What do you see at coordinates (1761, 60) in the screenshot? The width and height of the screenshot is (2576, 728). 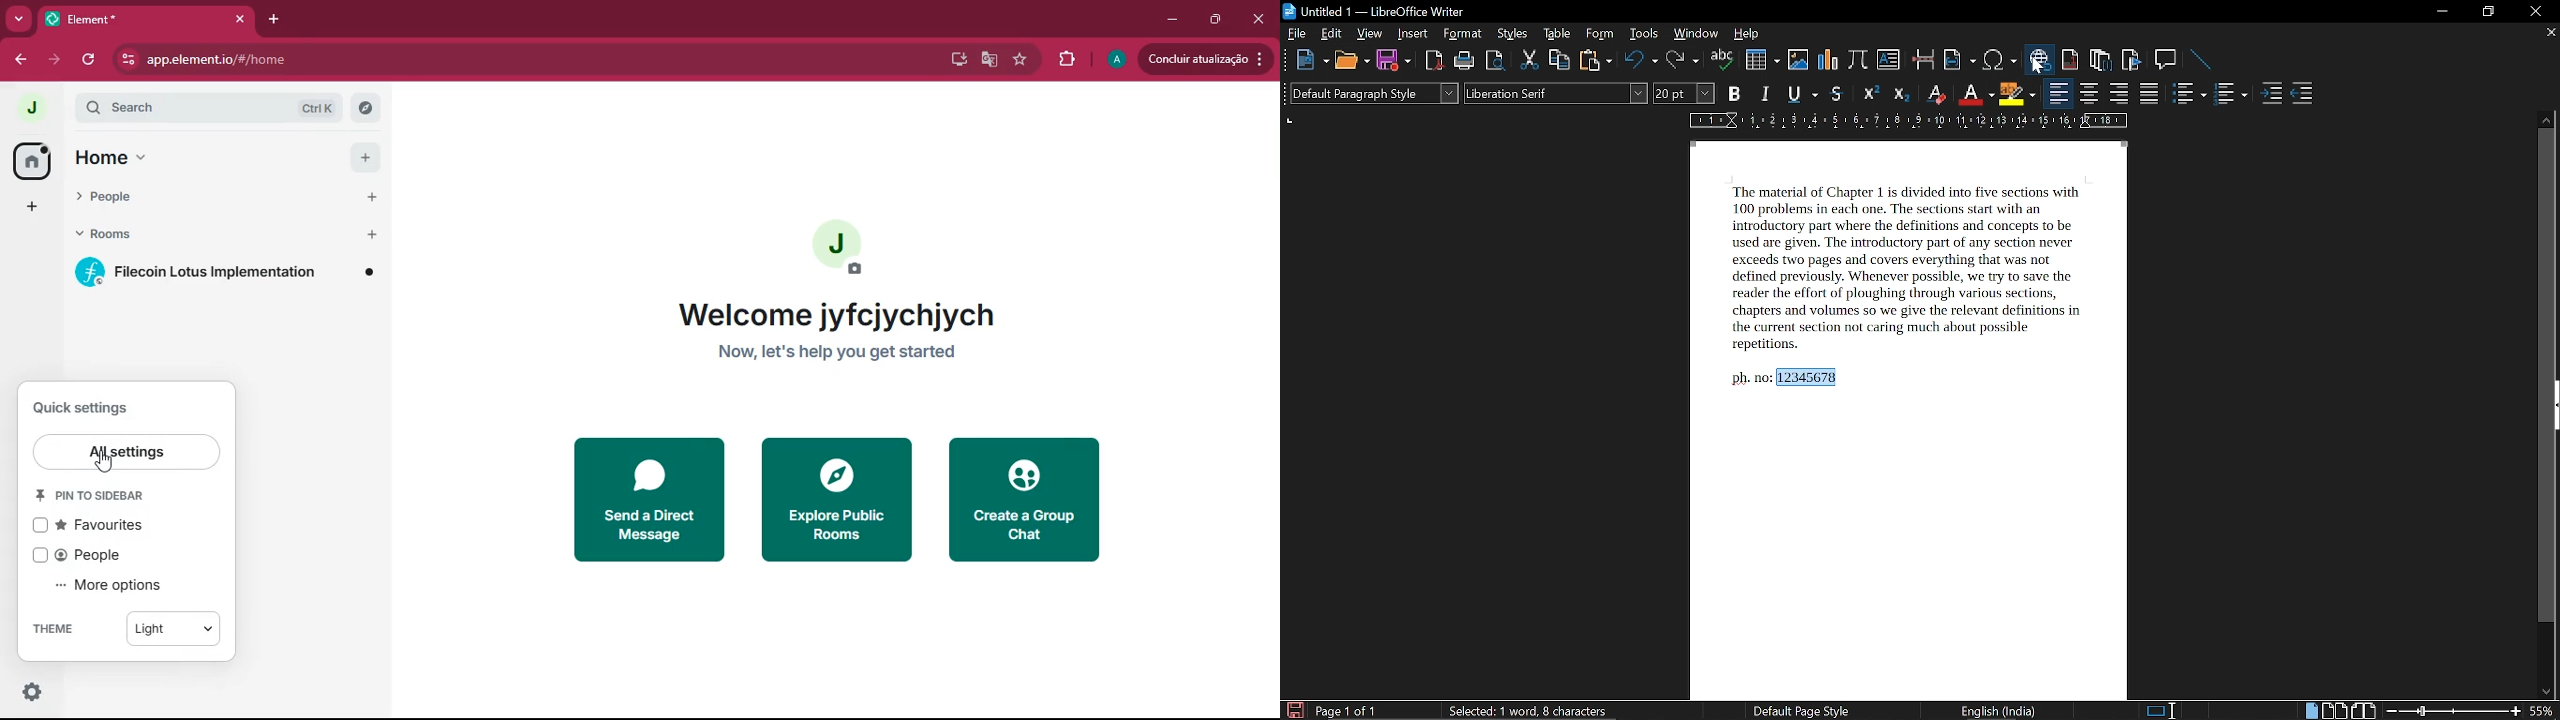 I see `insert table` at bounding box center [1761, 60].